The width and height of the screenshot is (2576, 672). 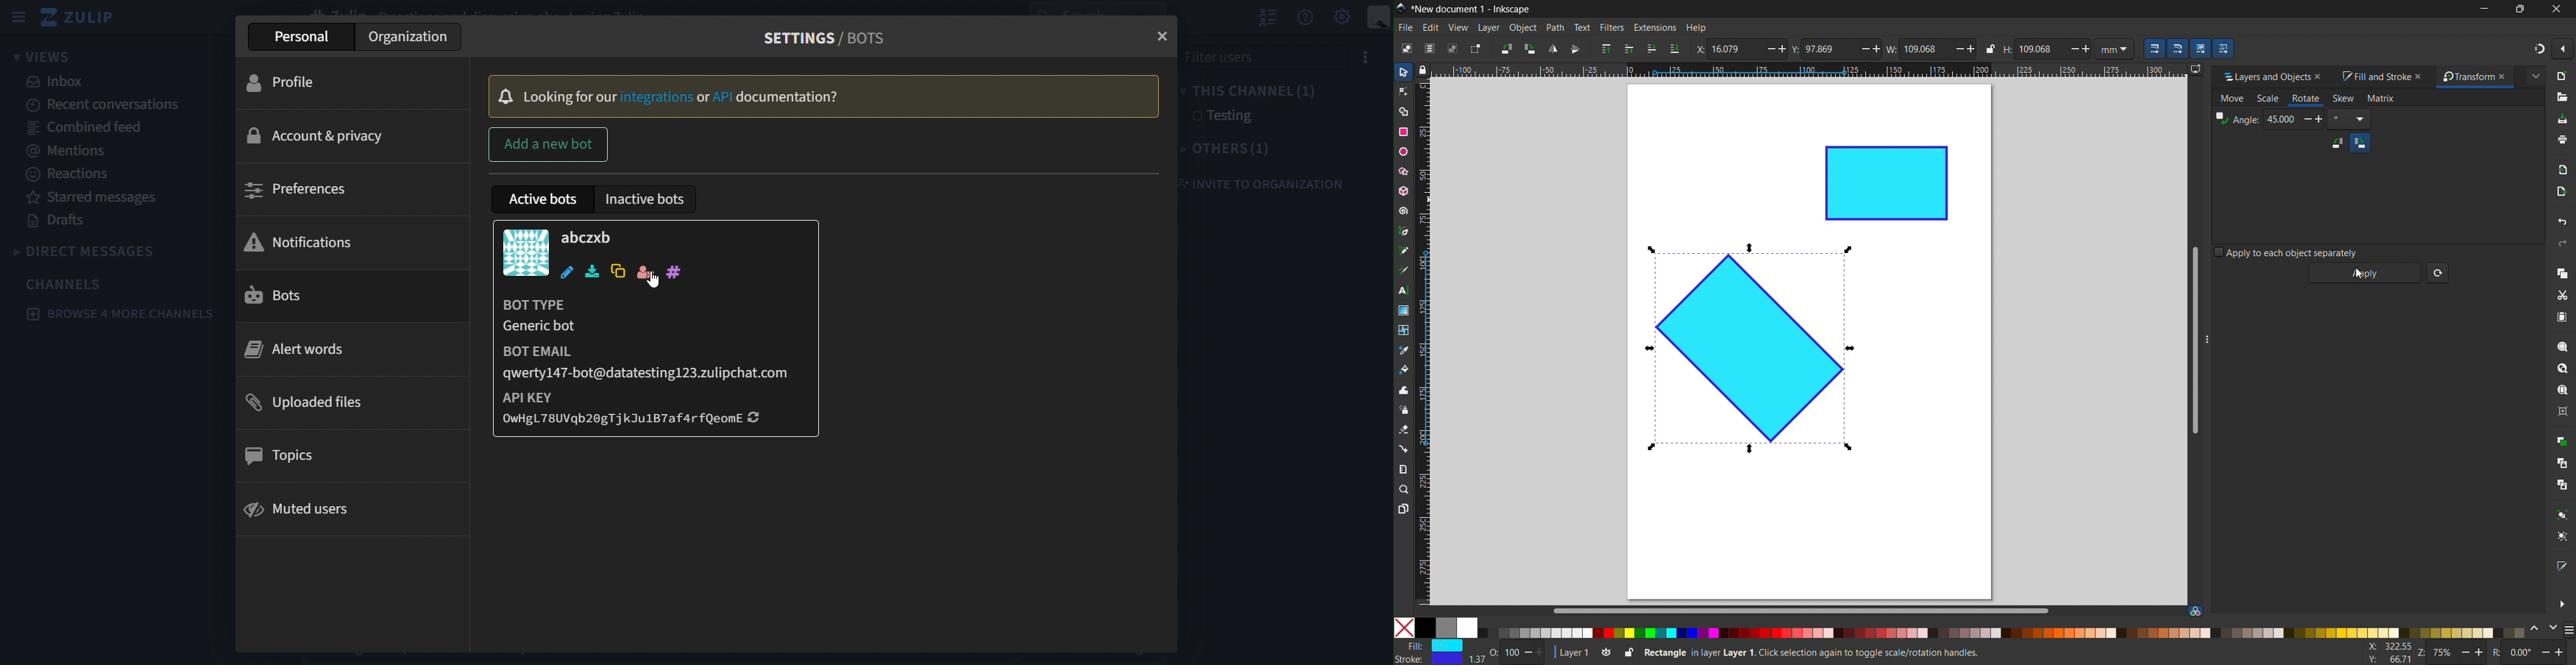 I want to click on minimize, so click(x=2482, y=9).